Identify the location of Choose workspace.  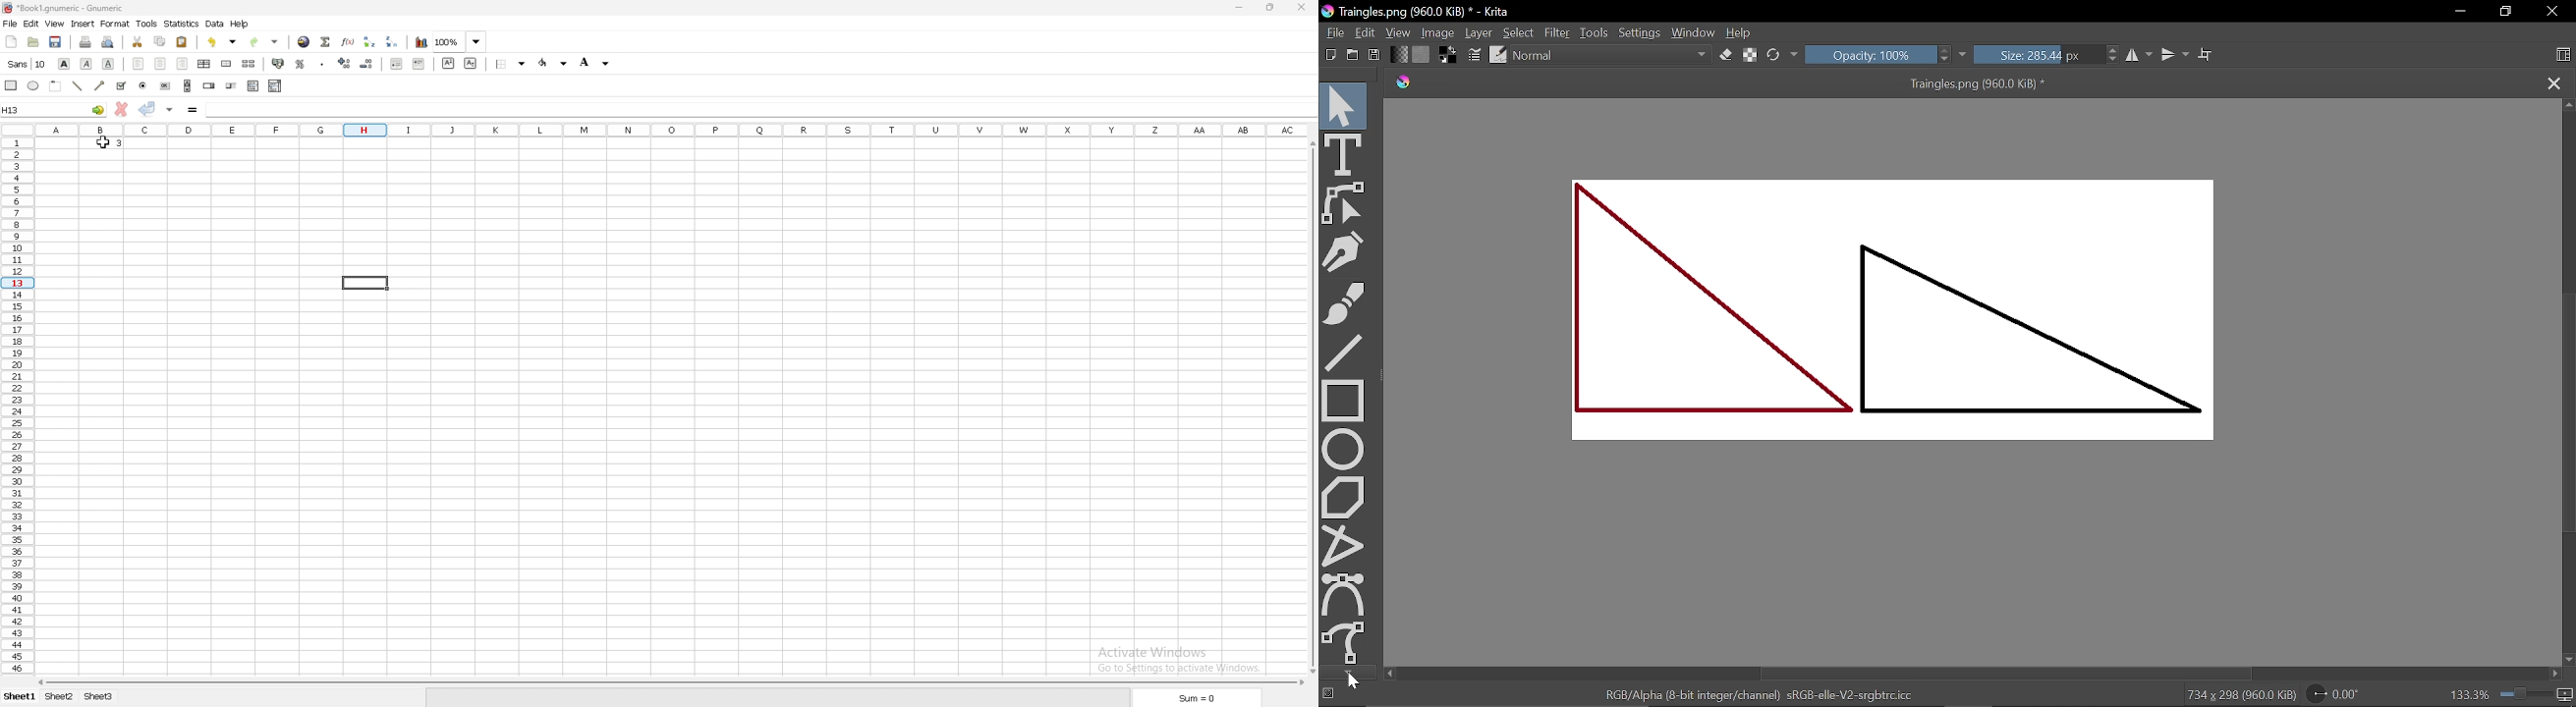
(2565, 54).